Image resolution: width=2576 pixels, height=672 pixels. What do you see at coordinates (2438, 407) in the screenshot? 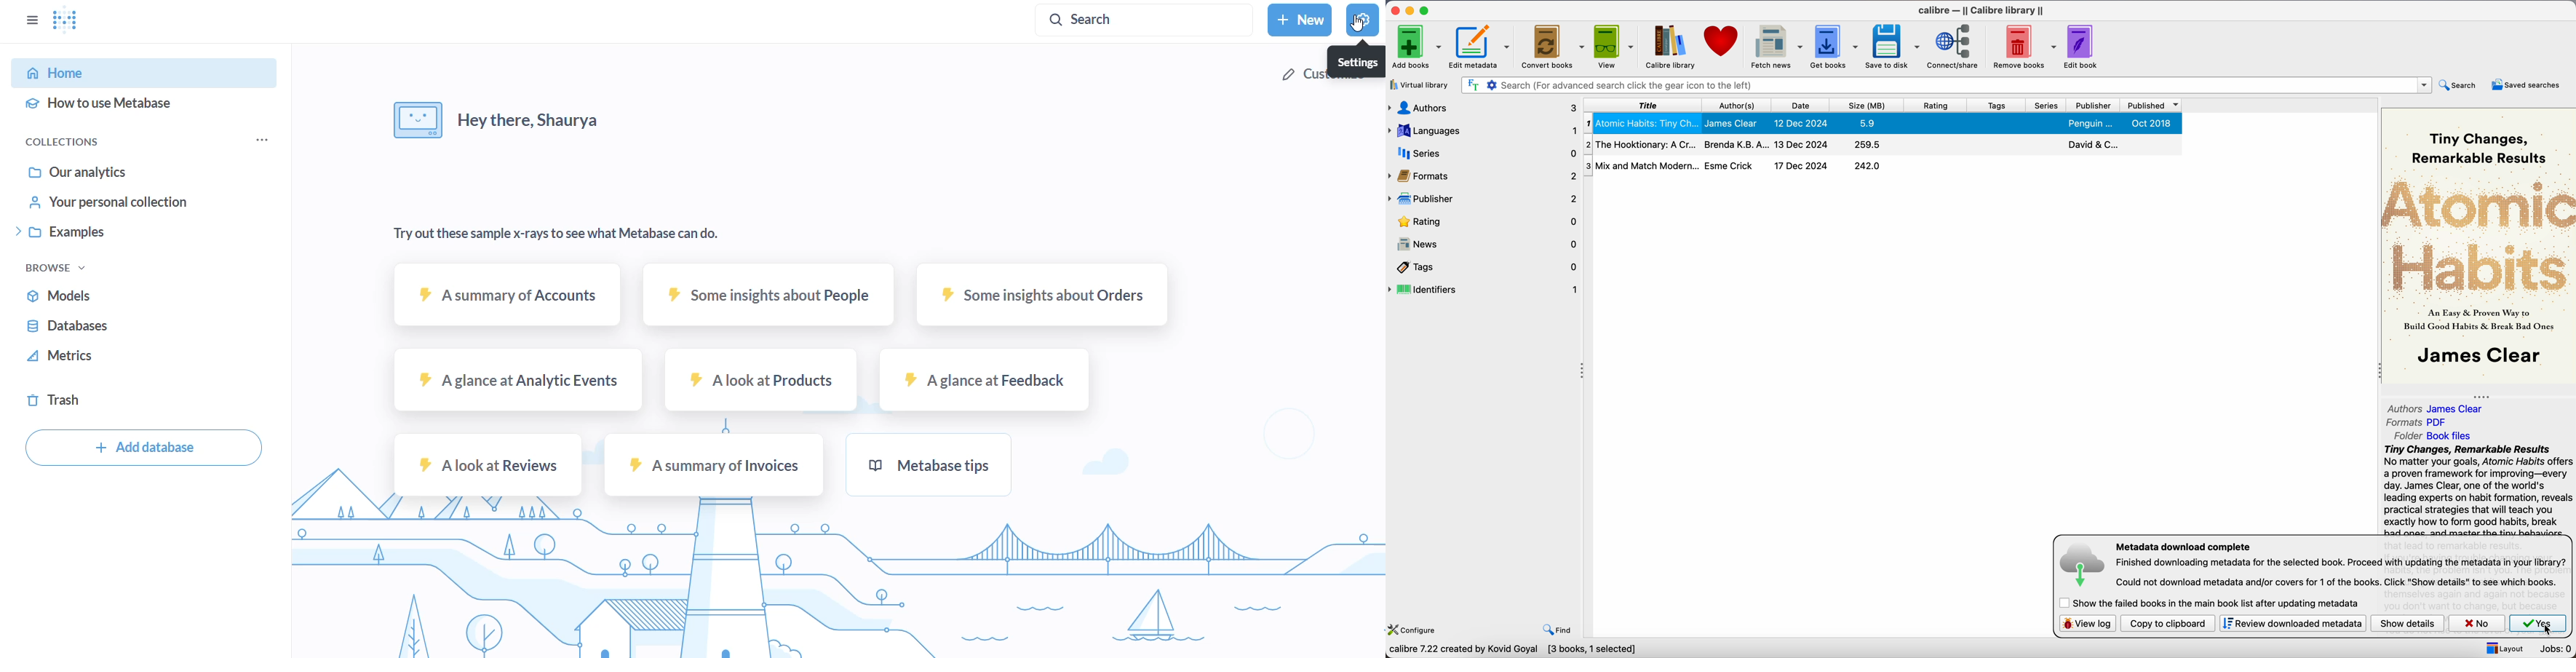
I see `Authors James Clear` at bounding box center [2438, 407].